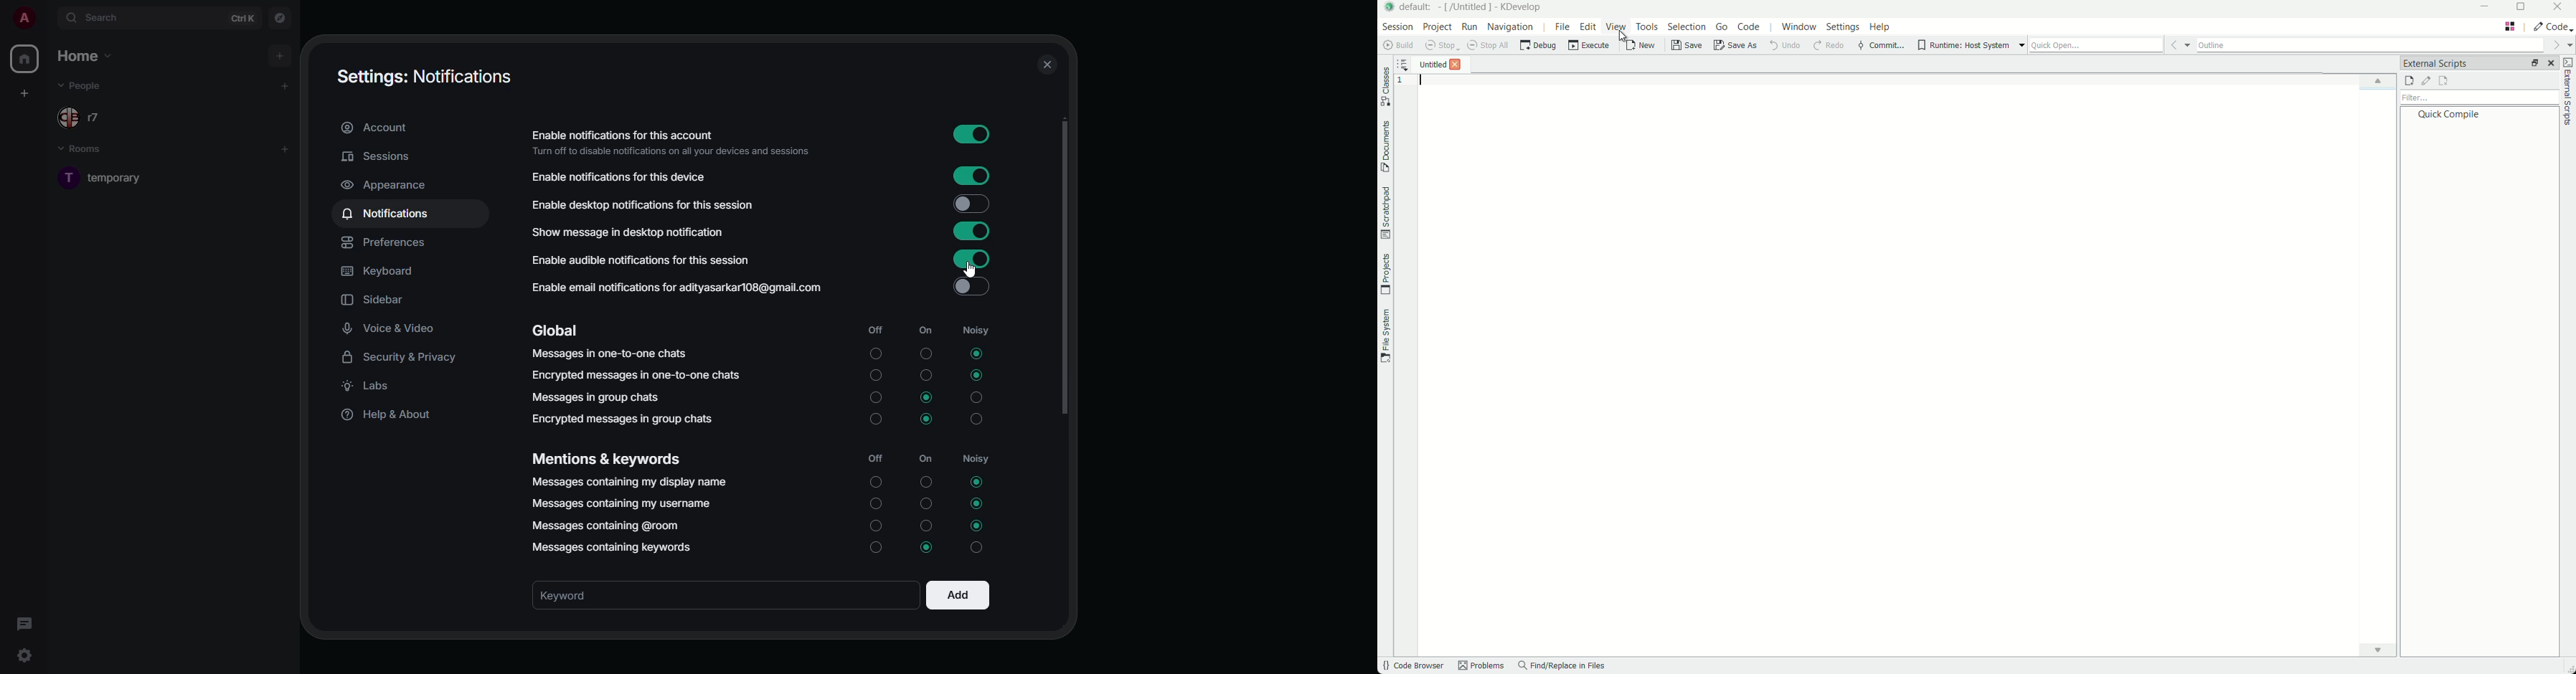 This screenshot has width=2576, height=700. I want to click on add, so click(958, 597).